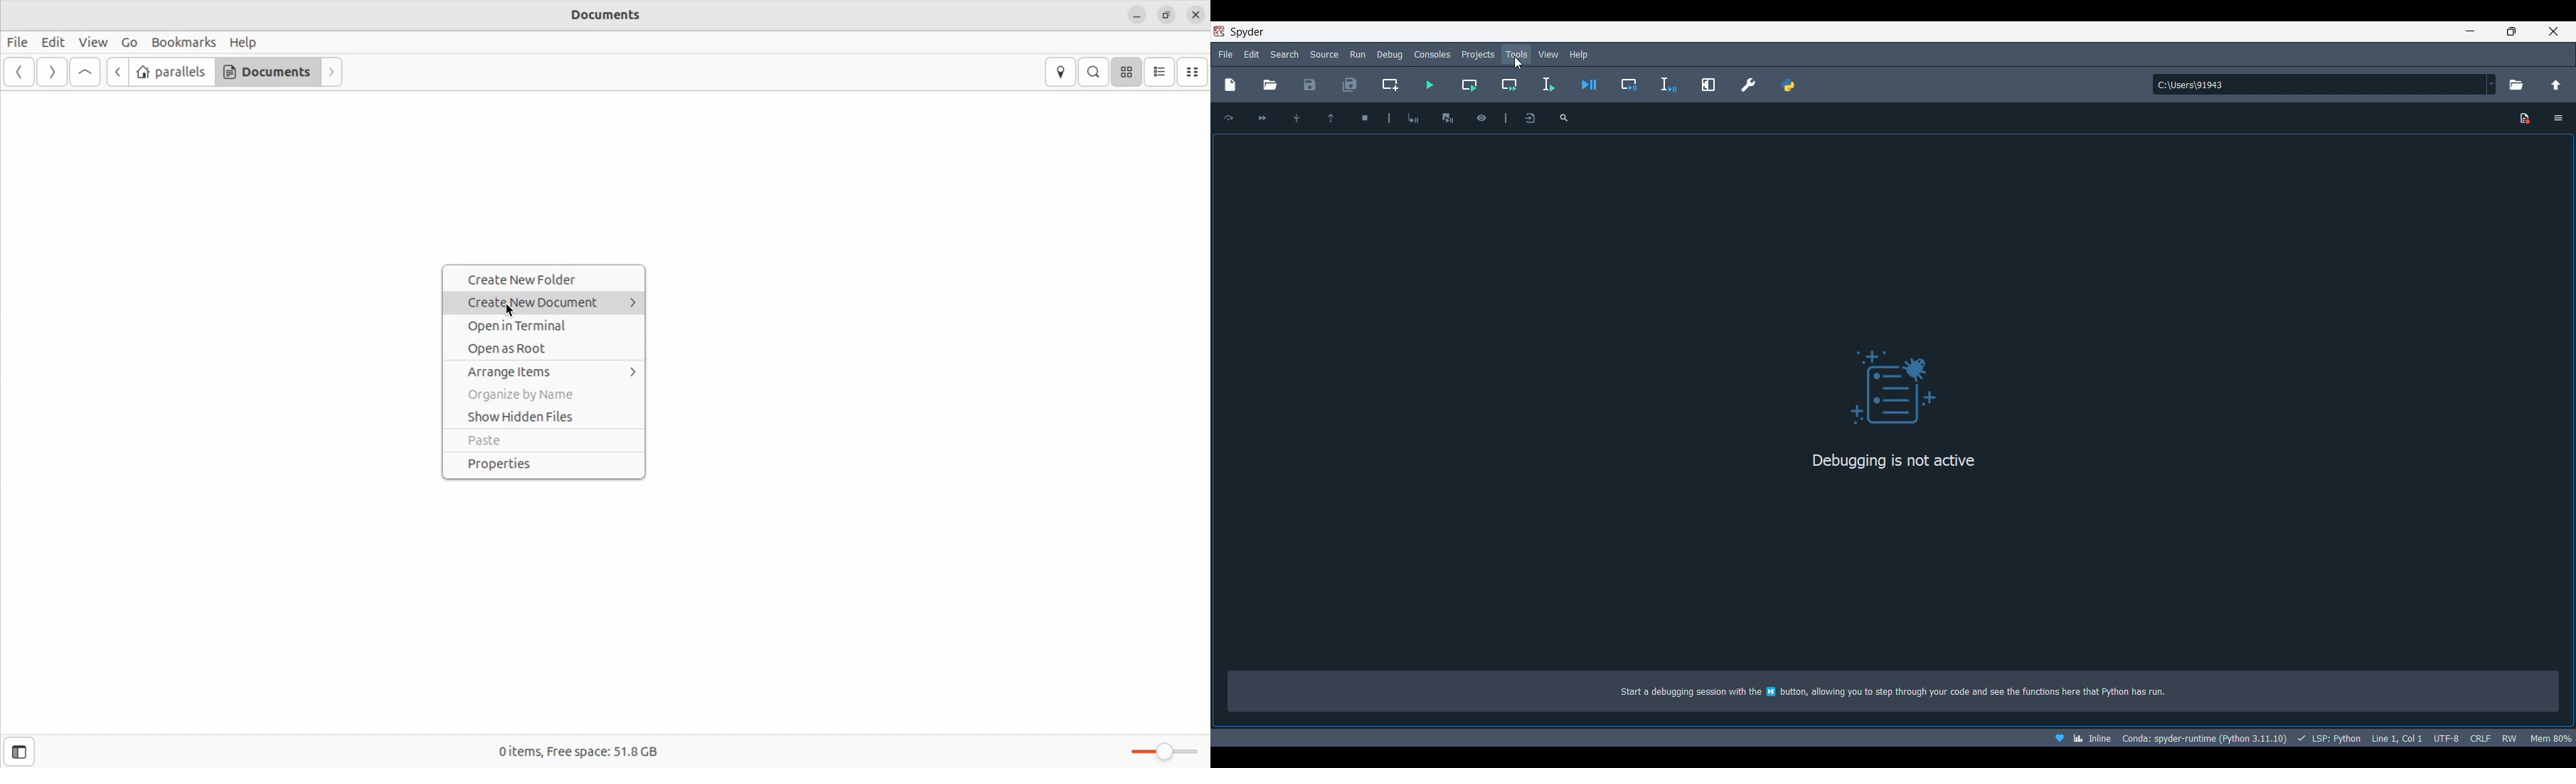 This screenshot has width=2576, height=784. I want to click on Run file, so click(1430, 85).